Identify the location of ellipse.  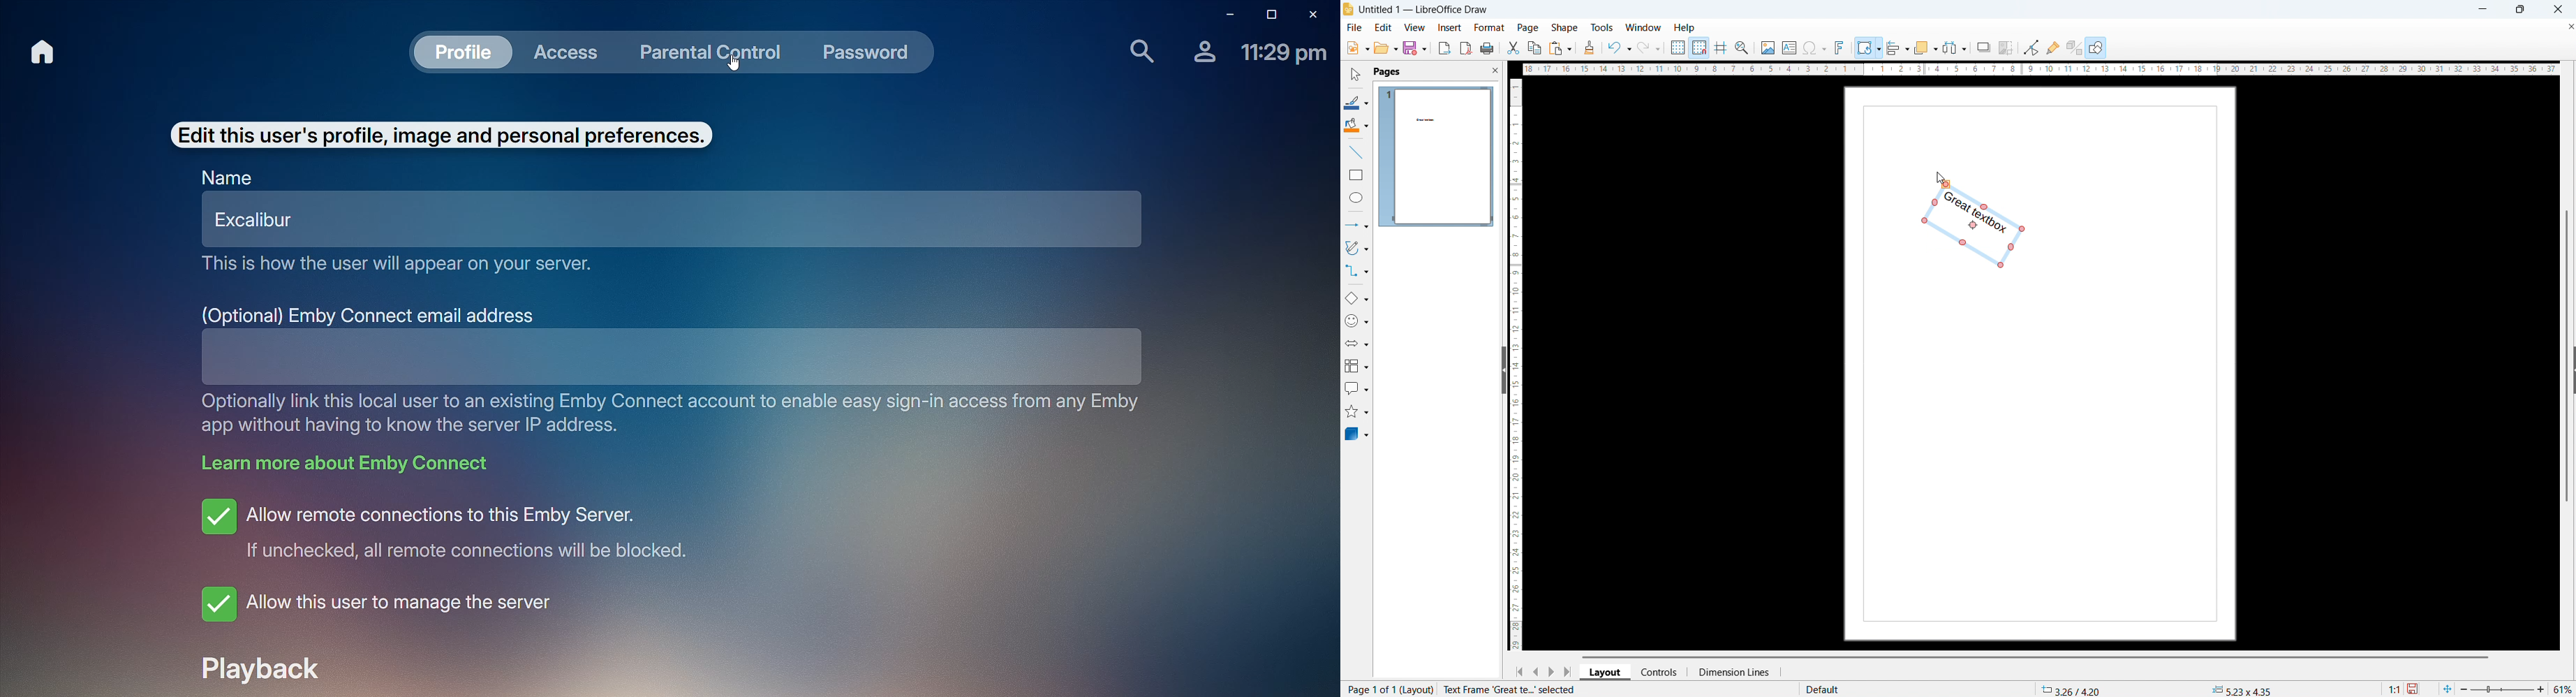
(1356, 199).